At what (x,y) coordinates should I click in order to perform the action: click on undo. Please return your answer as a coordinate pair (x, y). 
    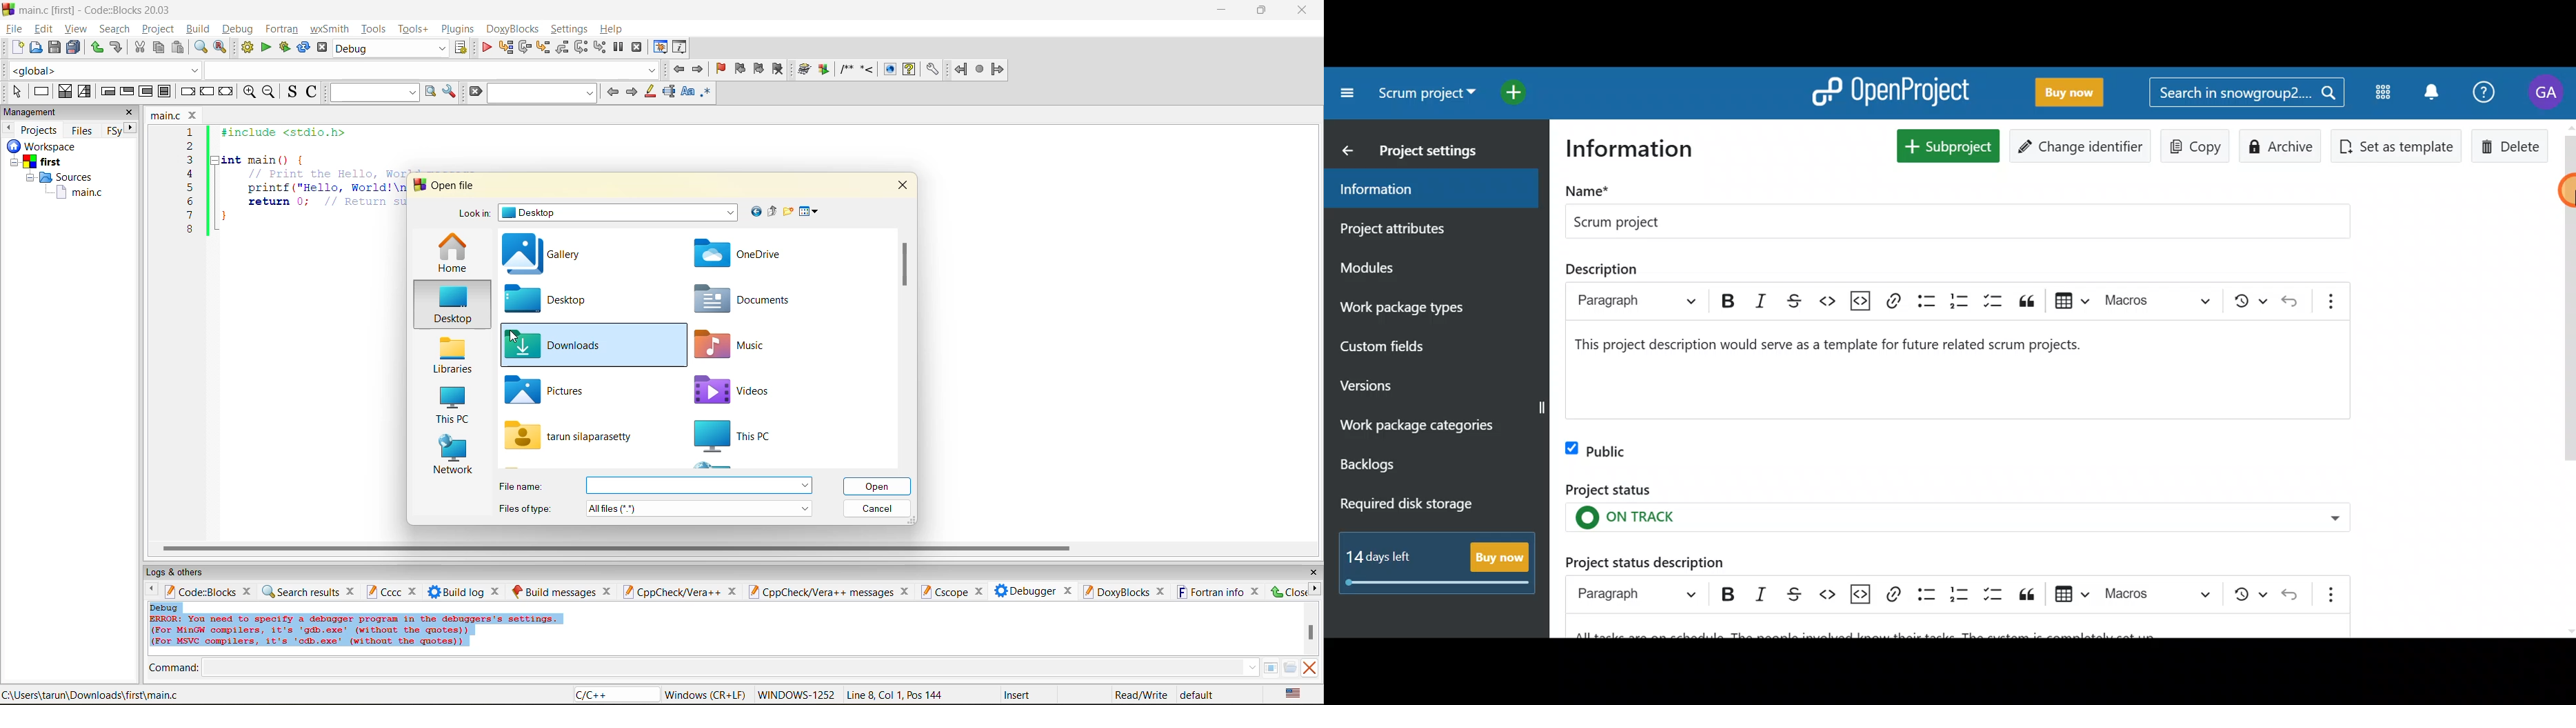
    Looking at the image, I should click on (2290, 300).